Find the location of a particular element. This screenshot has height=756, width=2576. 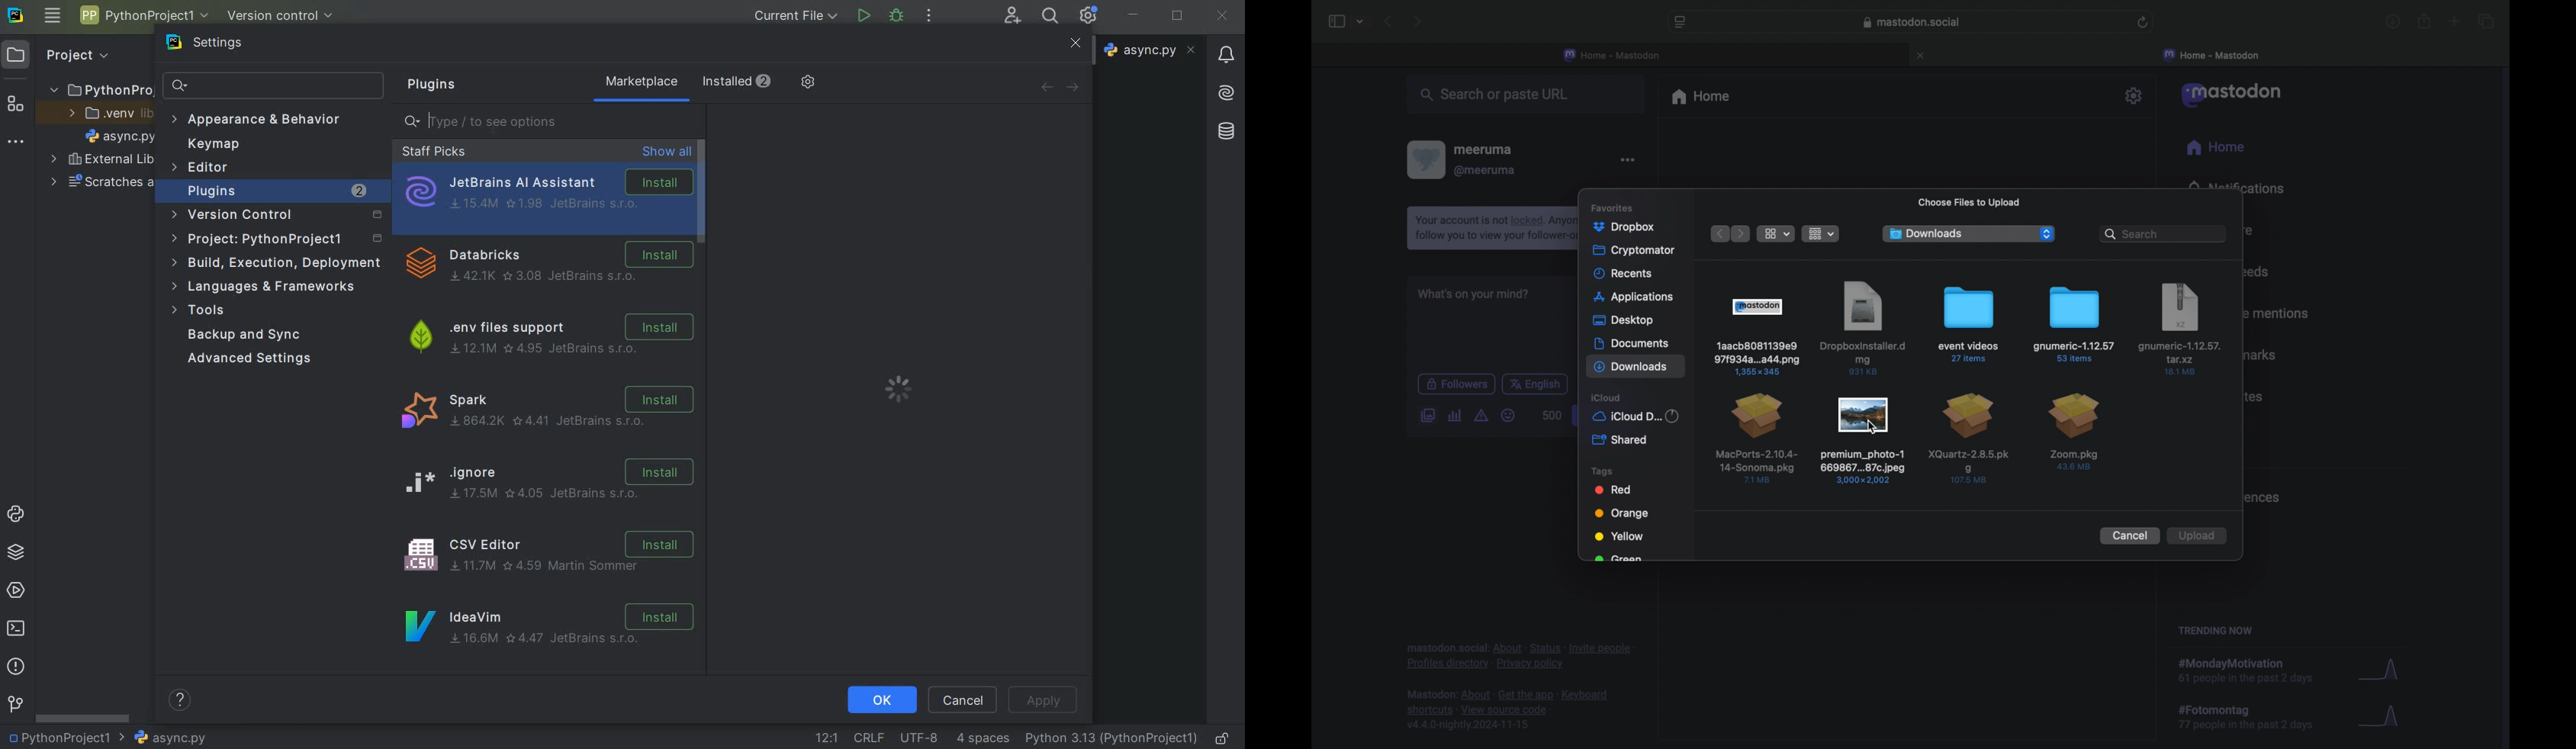

downloads highlighted is located at coordinates (1635, 368).